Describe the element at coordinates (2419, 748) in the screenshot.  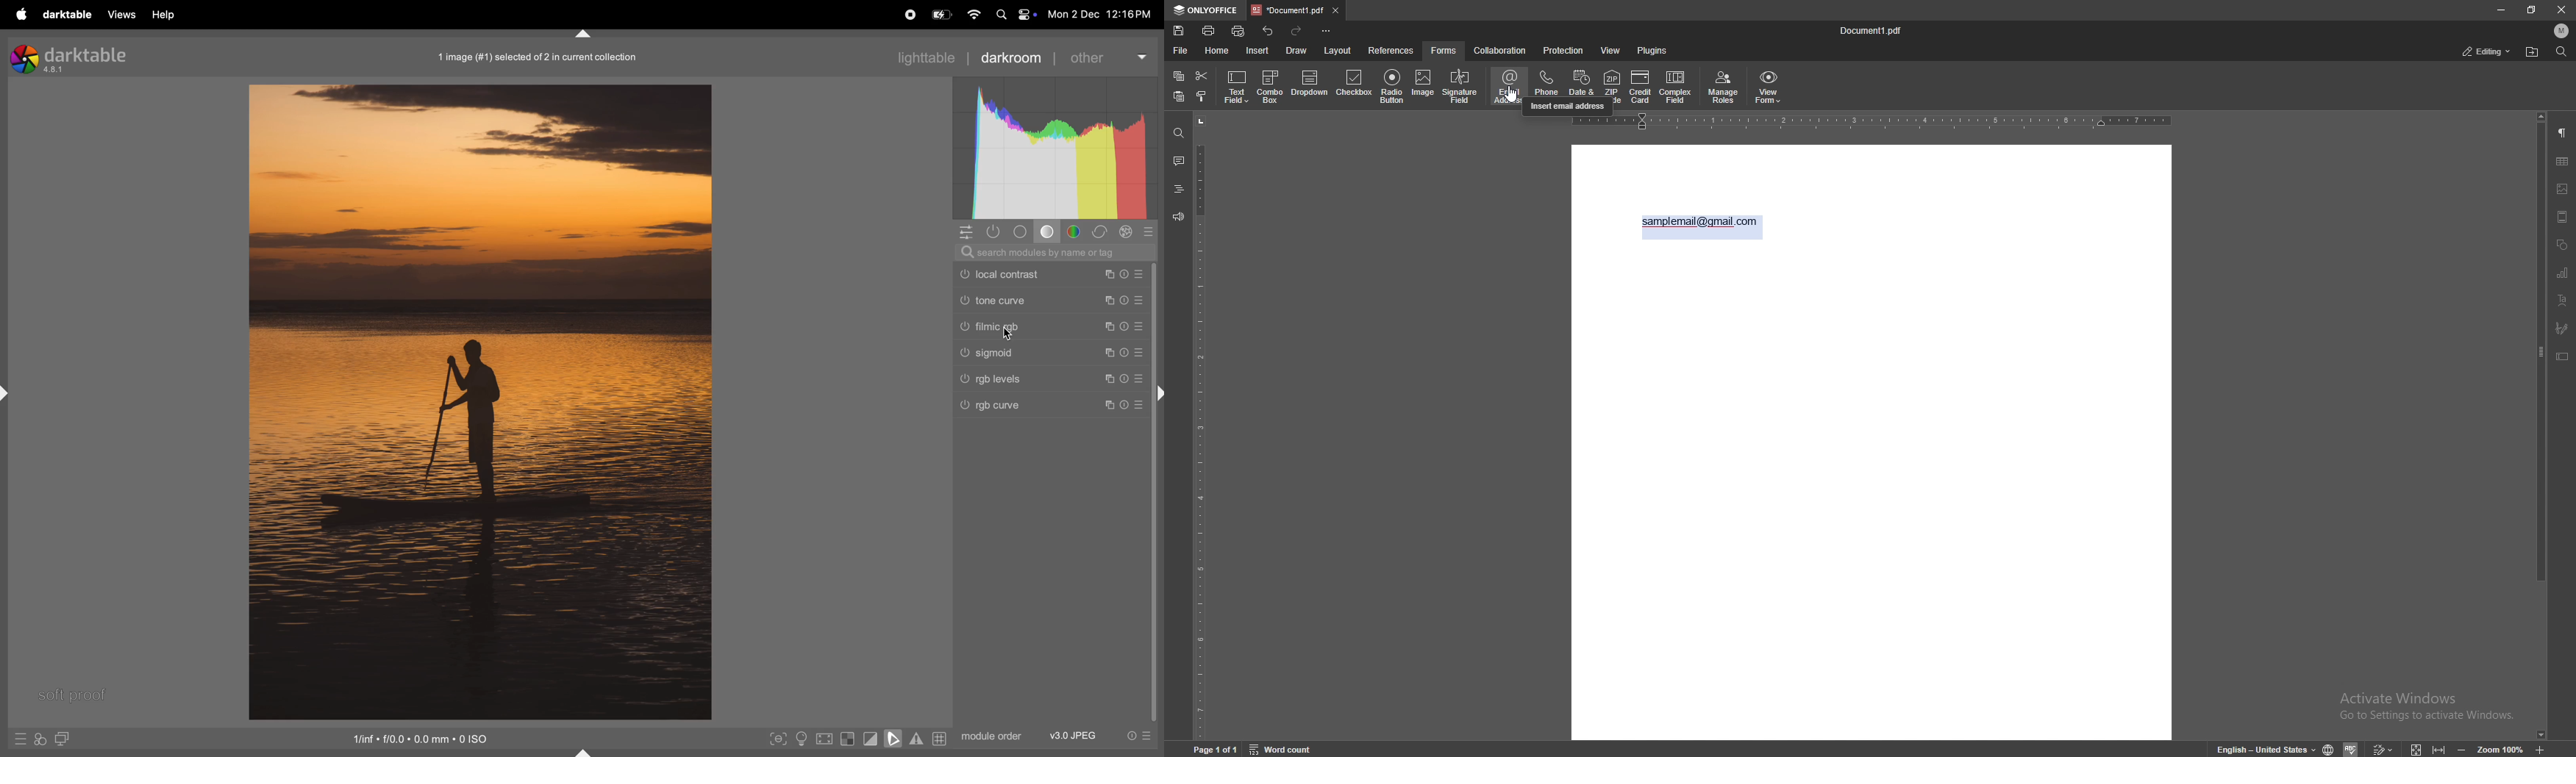
I see `fit to screen` at that location.